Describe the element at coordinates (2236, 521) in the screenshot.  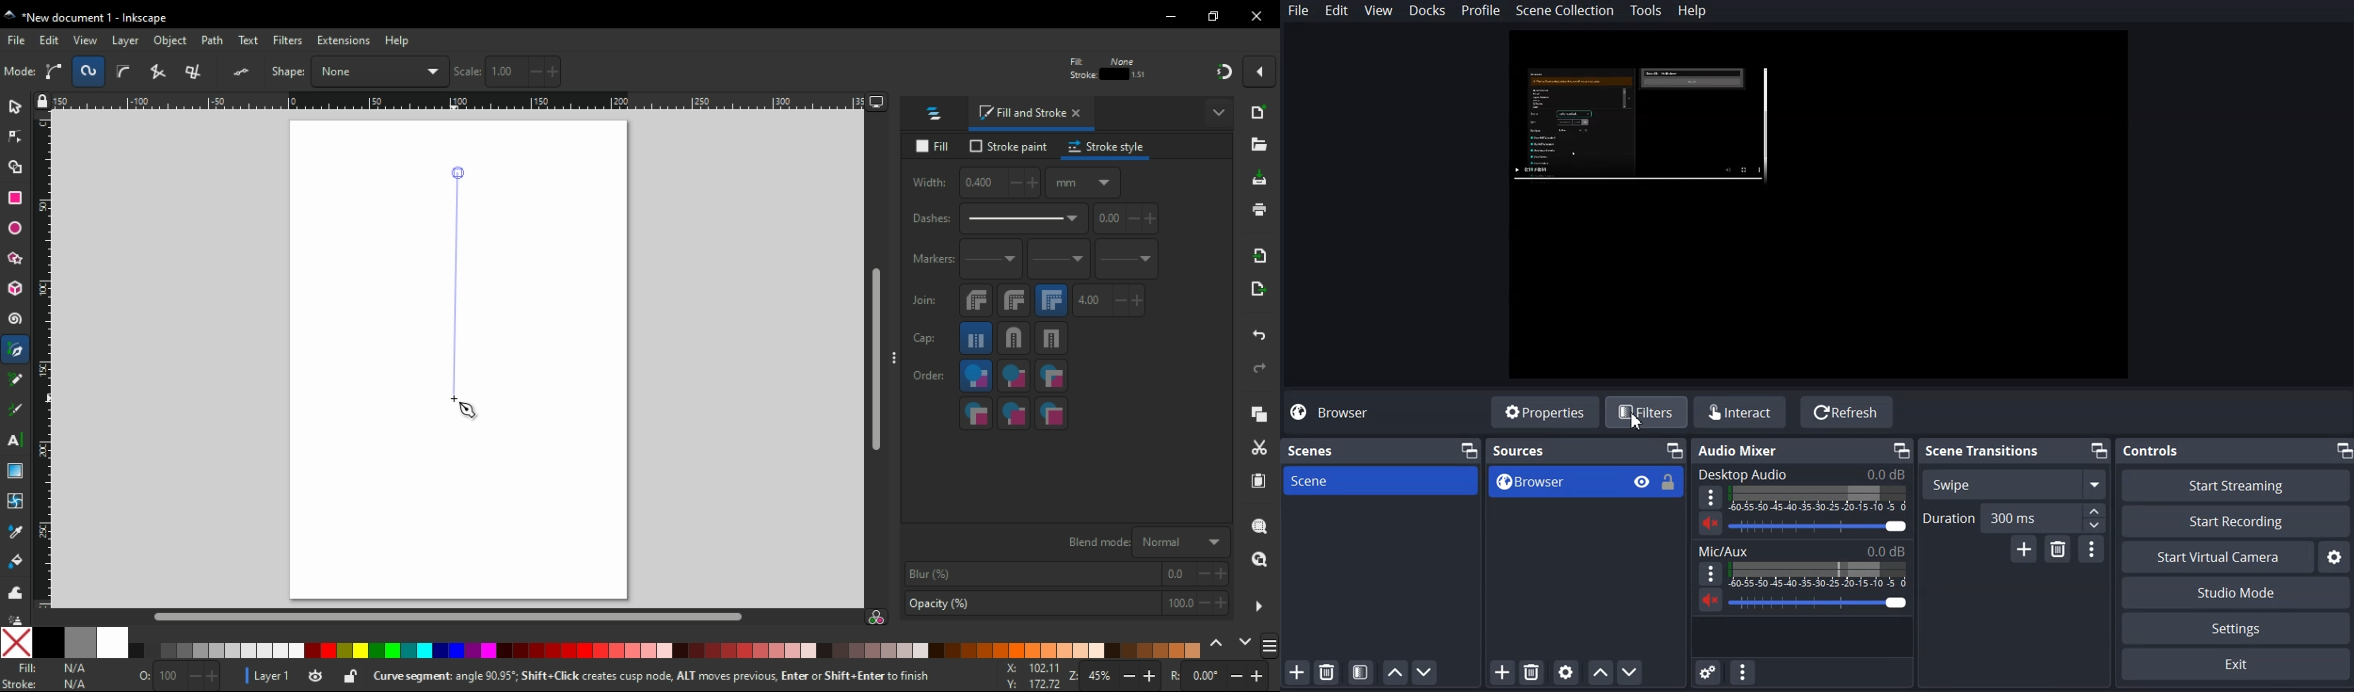
I see `Start Recording` at that location.